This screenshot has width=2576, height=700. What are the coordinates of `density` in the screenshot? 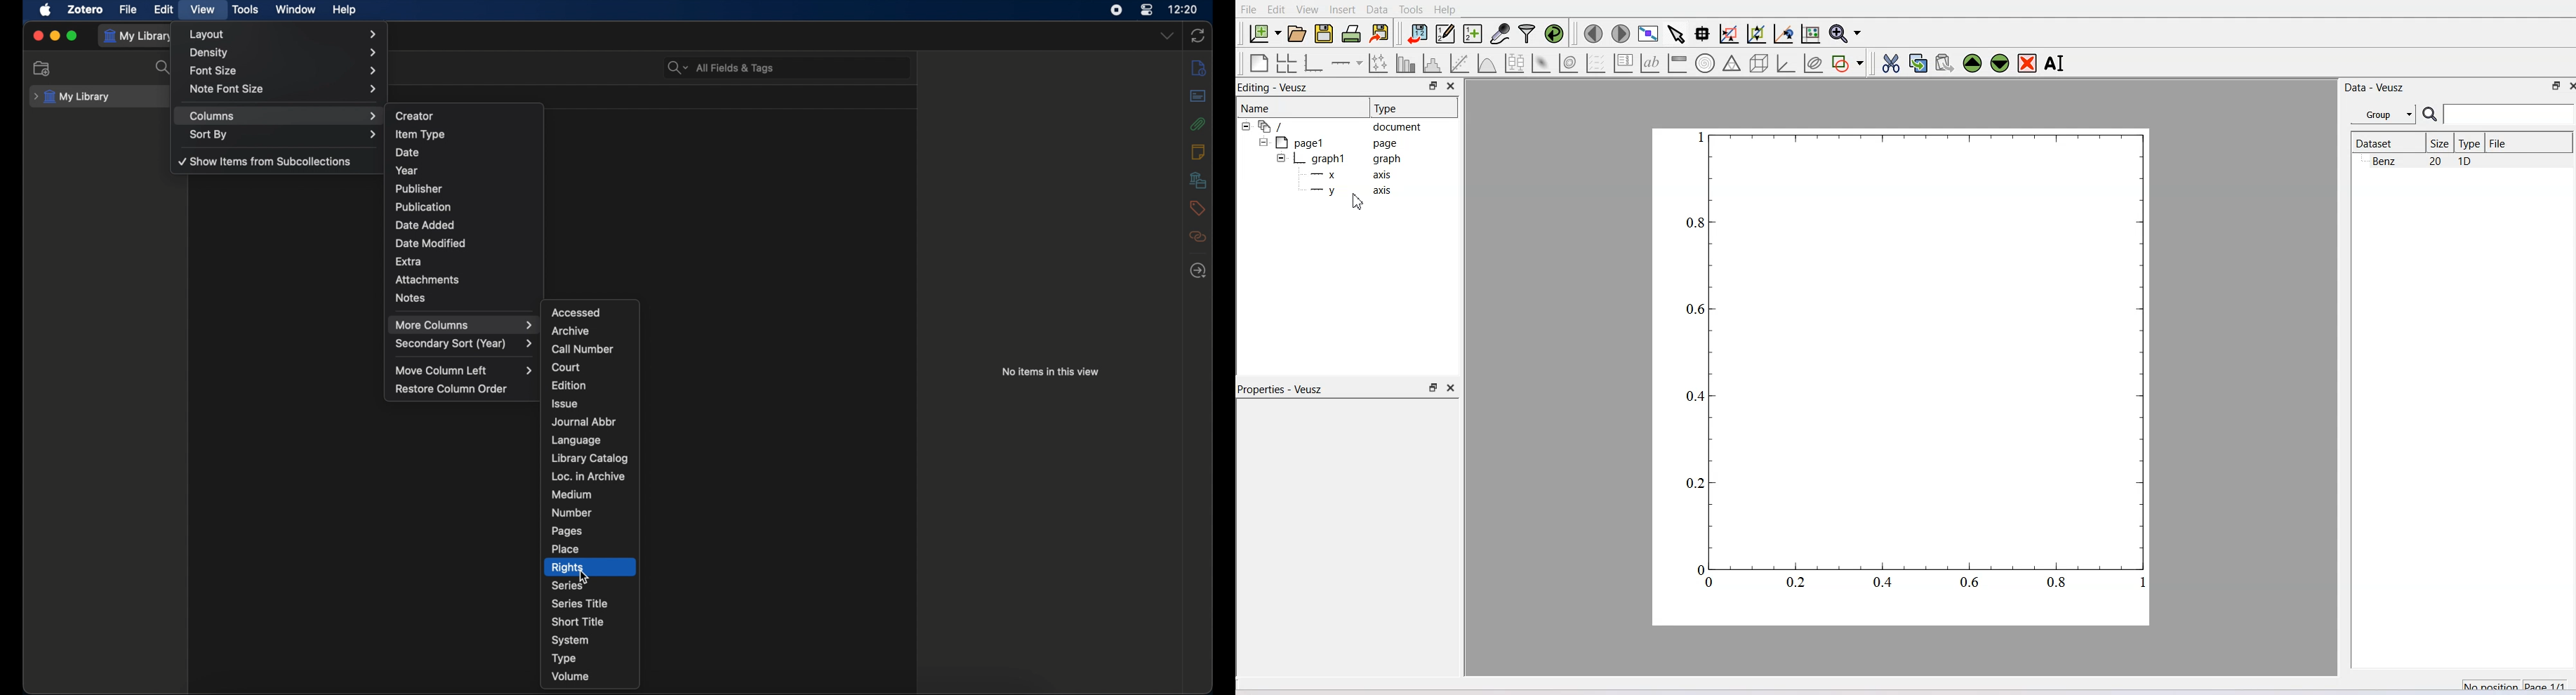 It's located at (284, 53).